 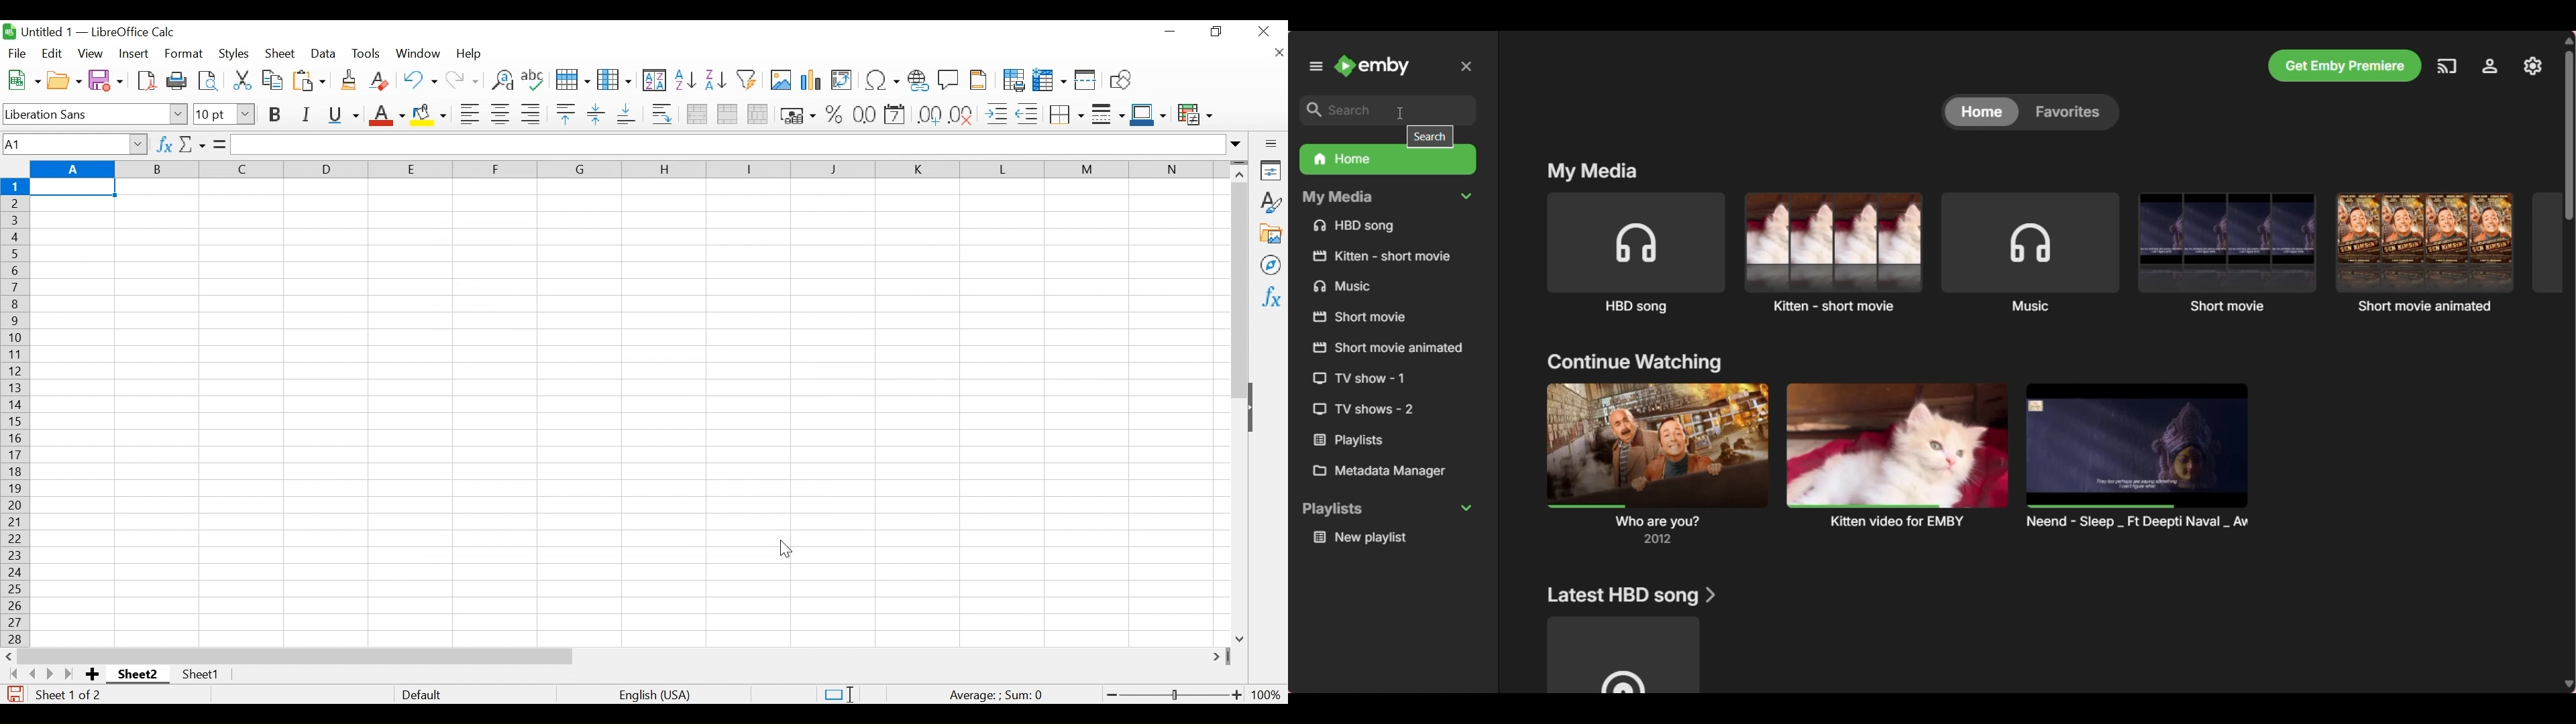 What do you see at coordinates (834, 115) in the screenshot?
I see `Format Percent` at bounding box center [834, 115].